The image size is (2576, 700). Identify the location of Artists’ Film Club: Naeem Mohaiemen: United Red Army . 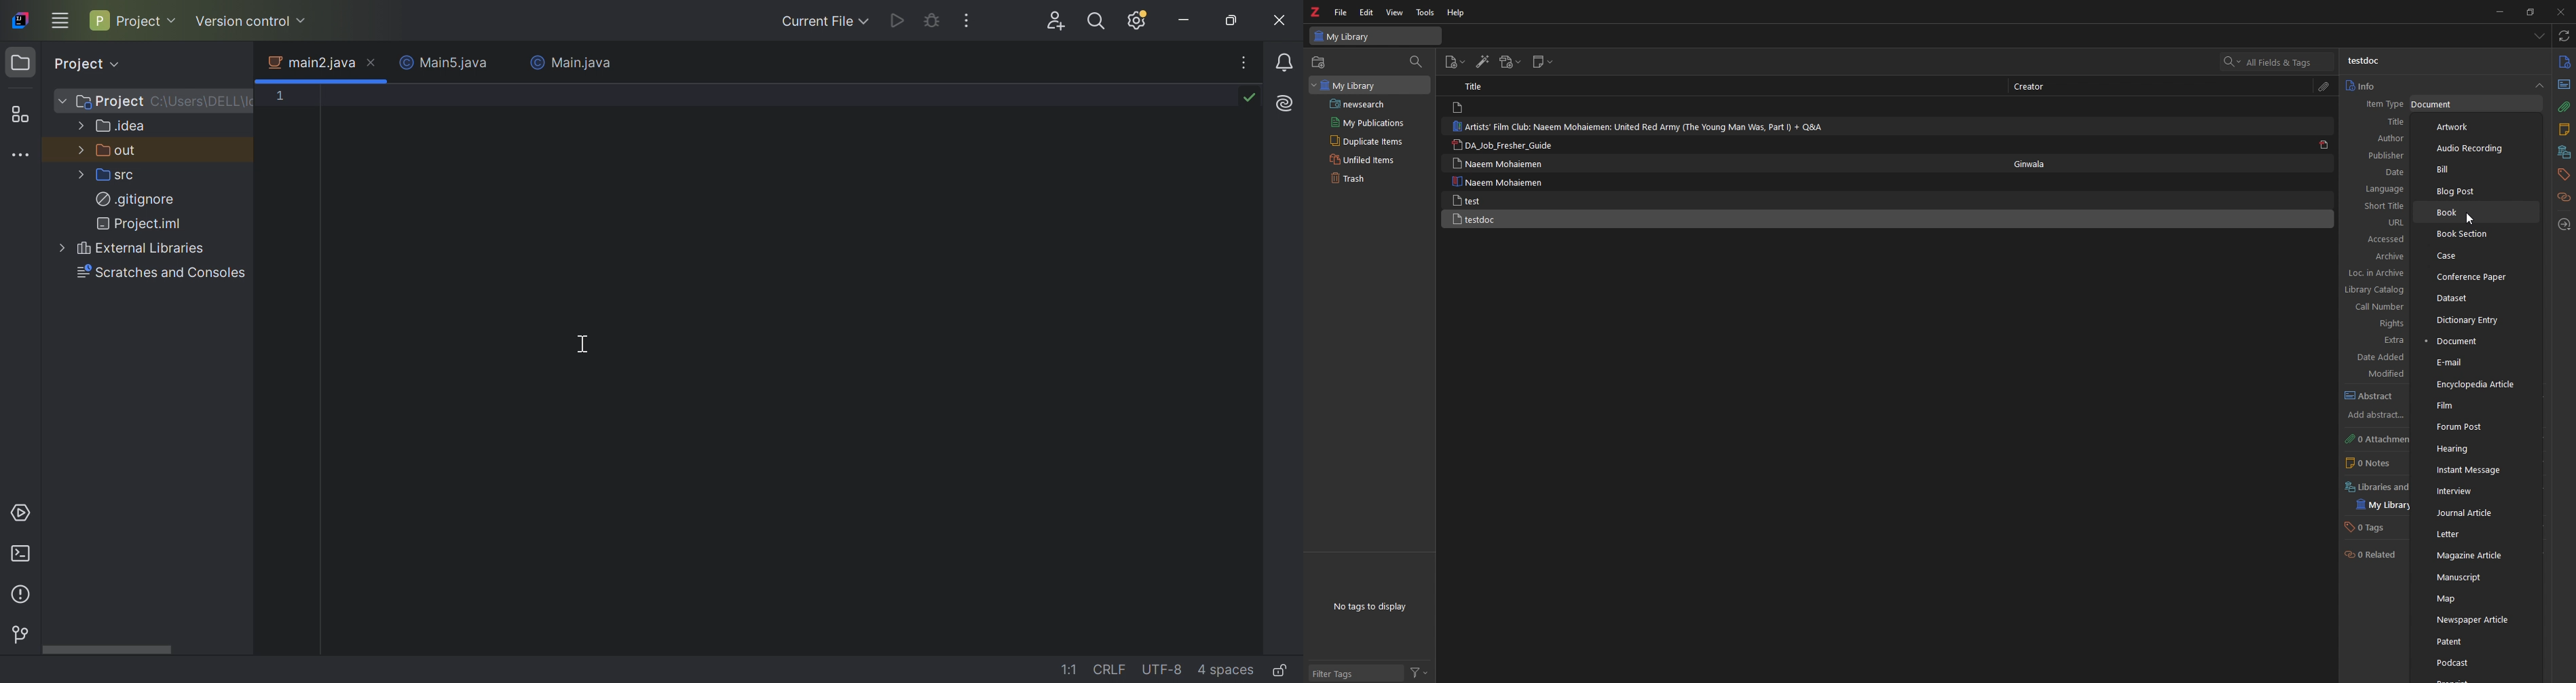
(1639, 127).